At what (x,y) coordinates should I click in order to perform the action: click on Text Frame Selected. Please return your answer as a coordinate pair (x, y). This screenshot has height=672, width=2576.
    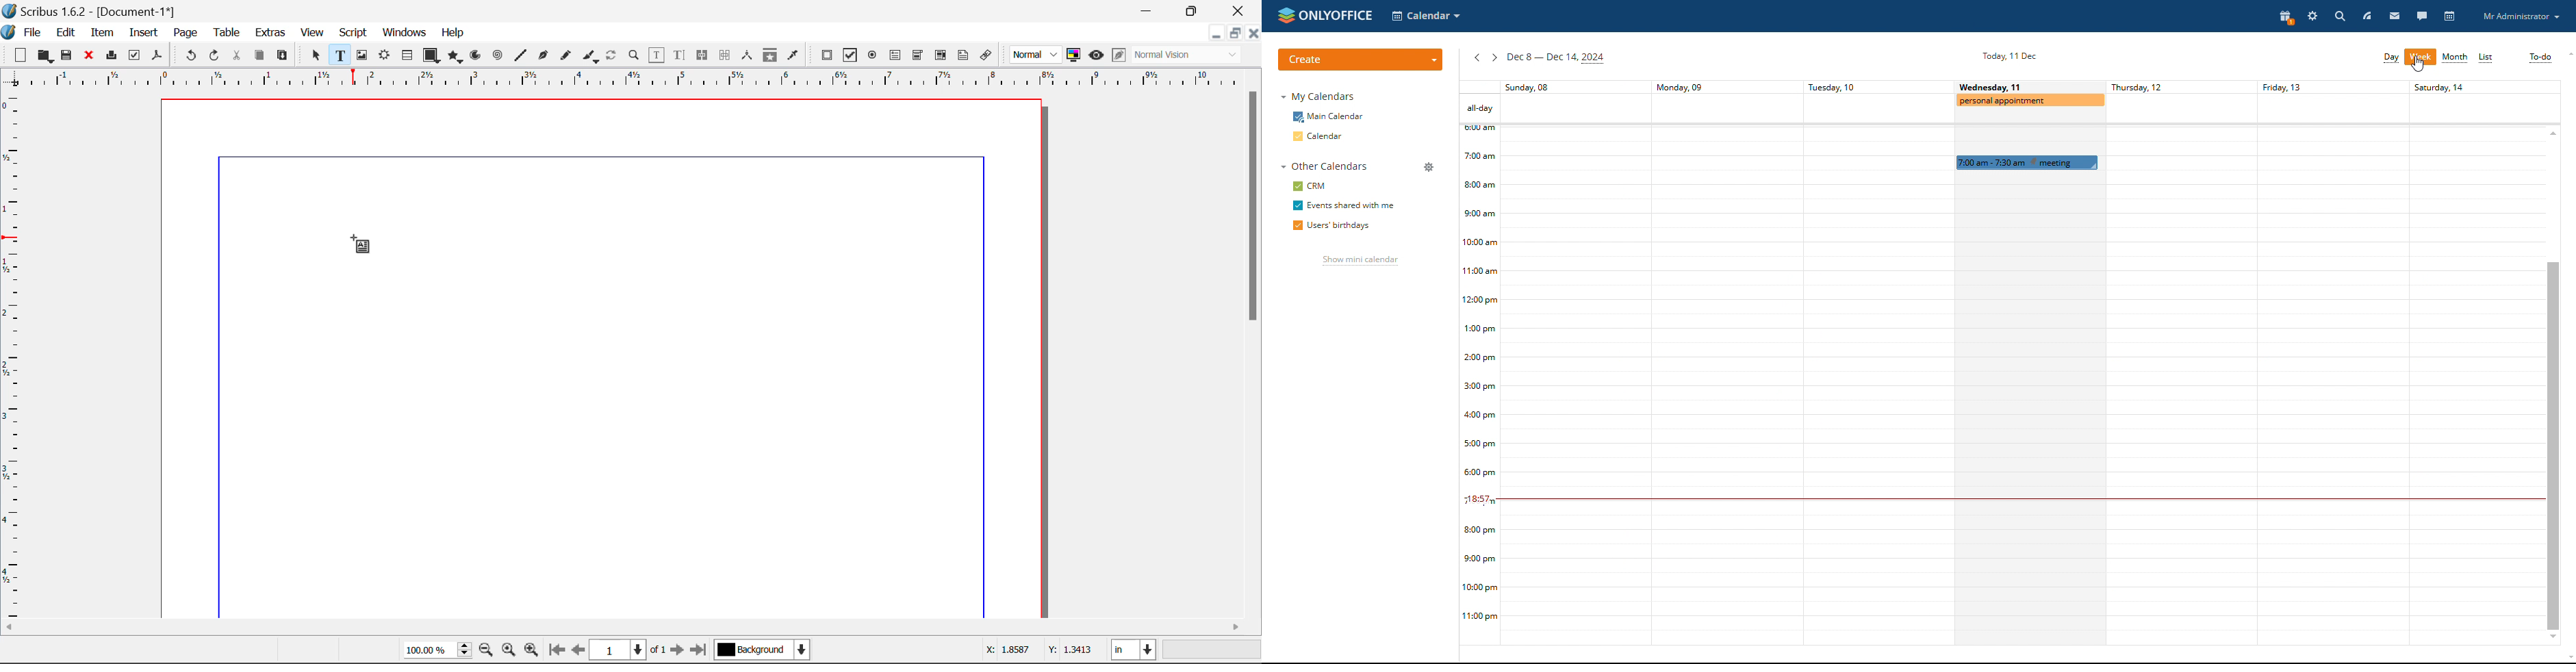
    Looking at the image, I should click on (339, 55).